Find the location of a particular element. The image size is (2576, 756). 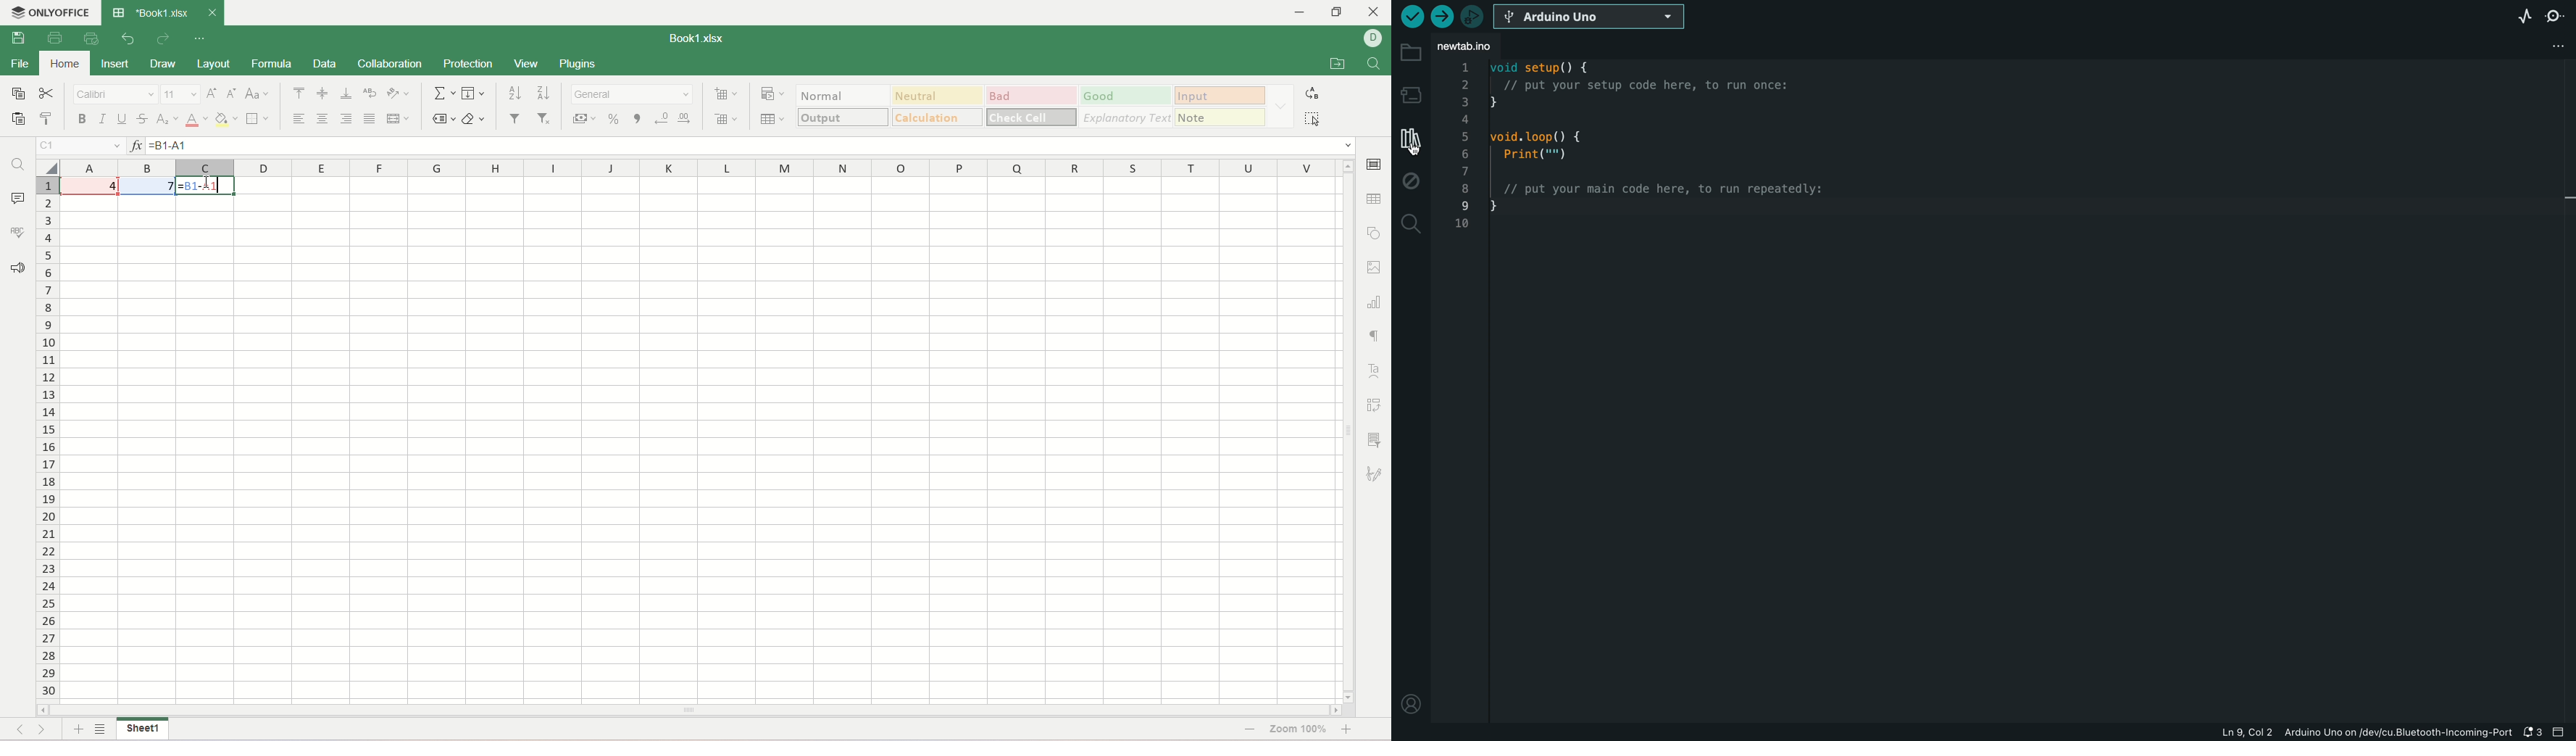

comments is located at coordinates (17, 197).